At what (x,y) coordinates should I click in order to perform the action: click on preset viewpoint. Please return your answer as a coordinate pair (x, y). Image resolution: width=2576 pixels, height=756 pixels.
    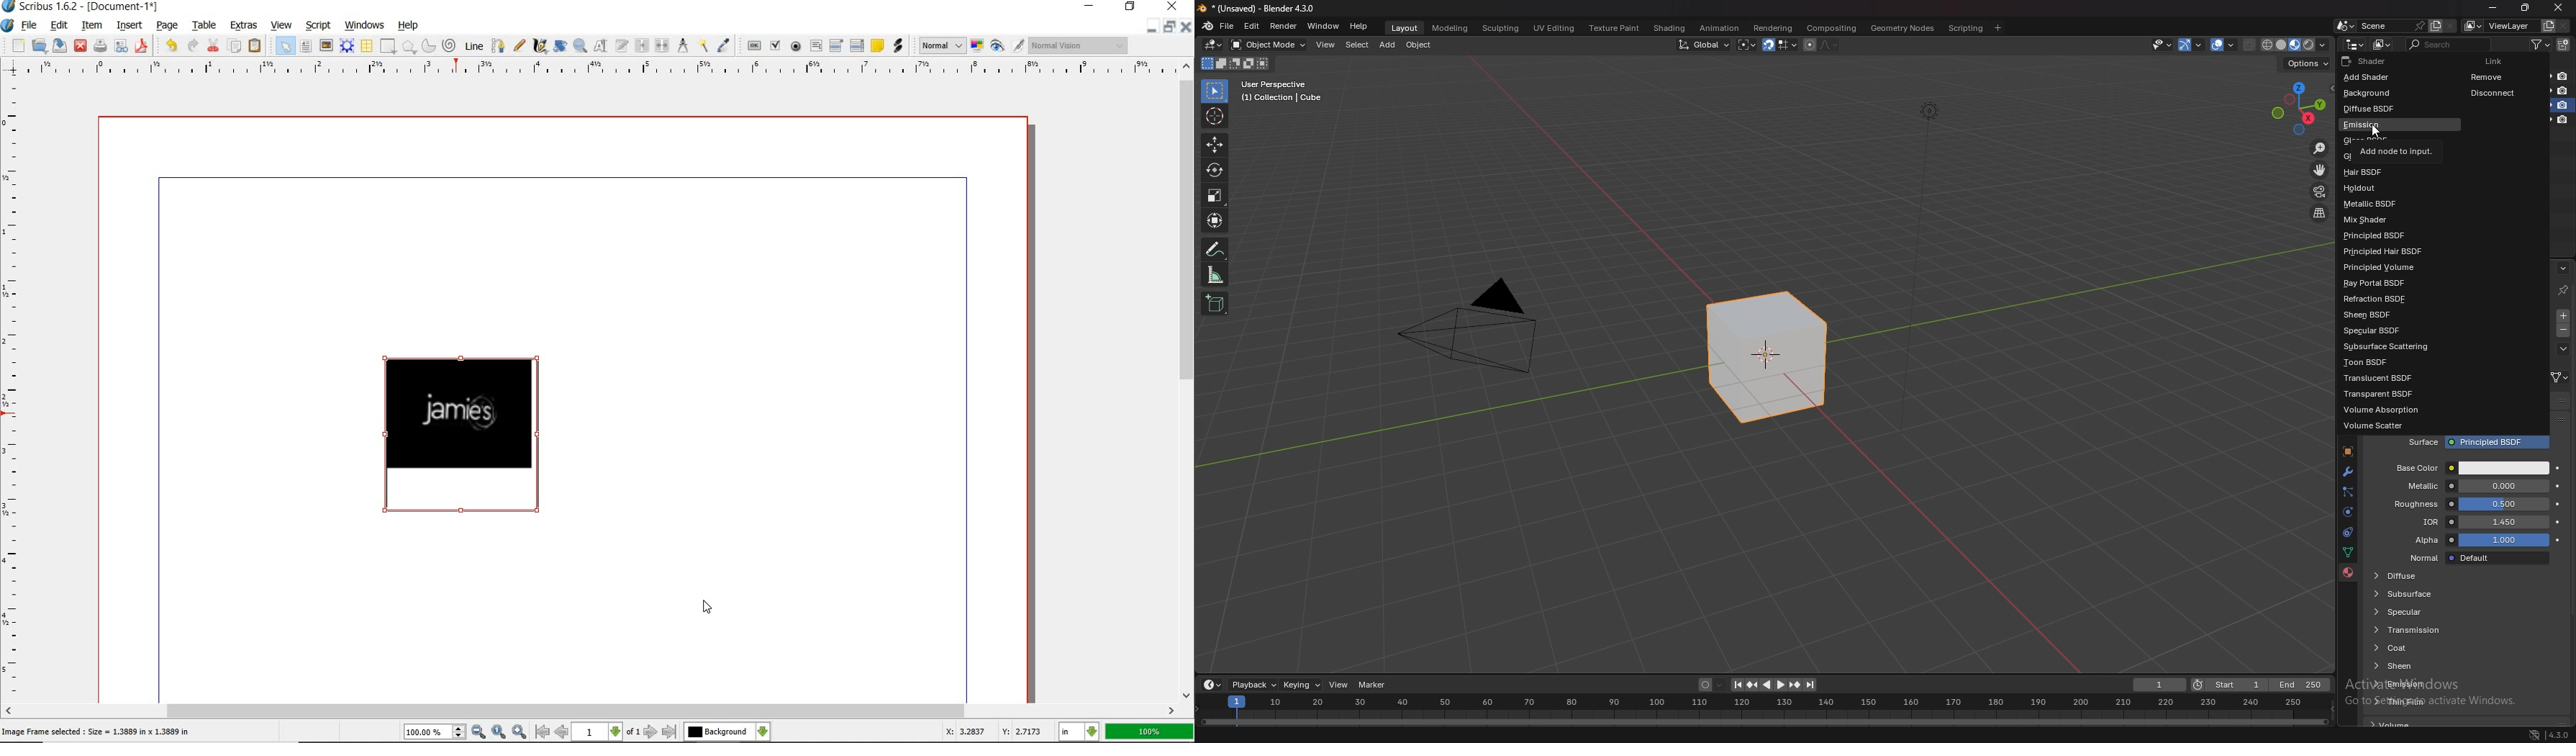
    Looking at the image, I should click on (2299, 108).